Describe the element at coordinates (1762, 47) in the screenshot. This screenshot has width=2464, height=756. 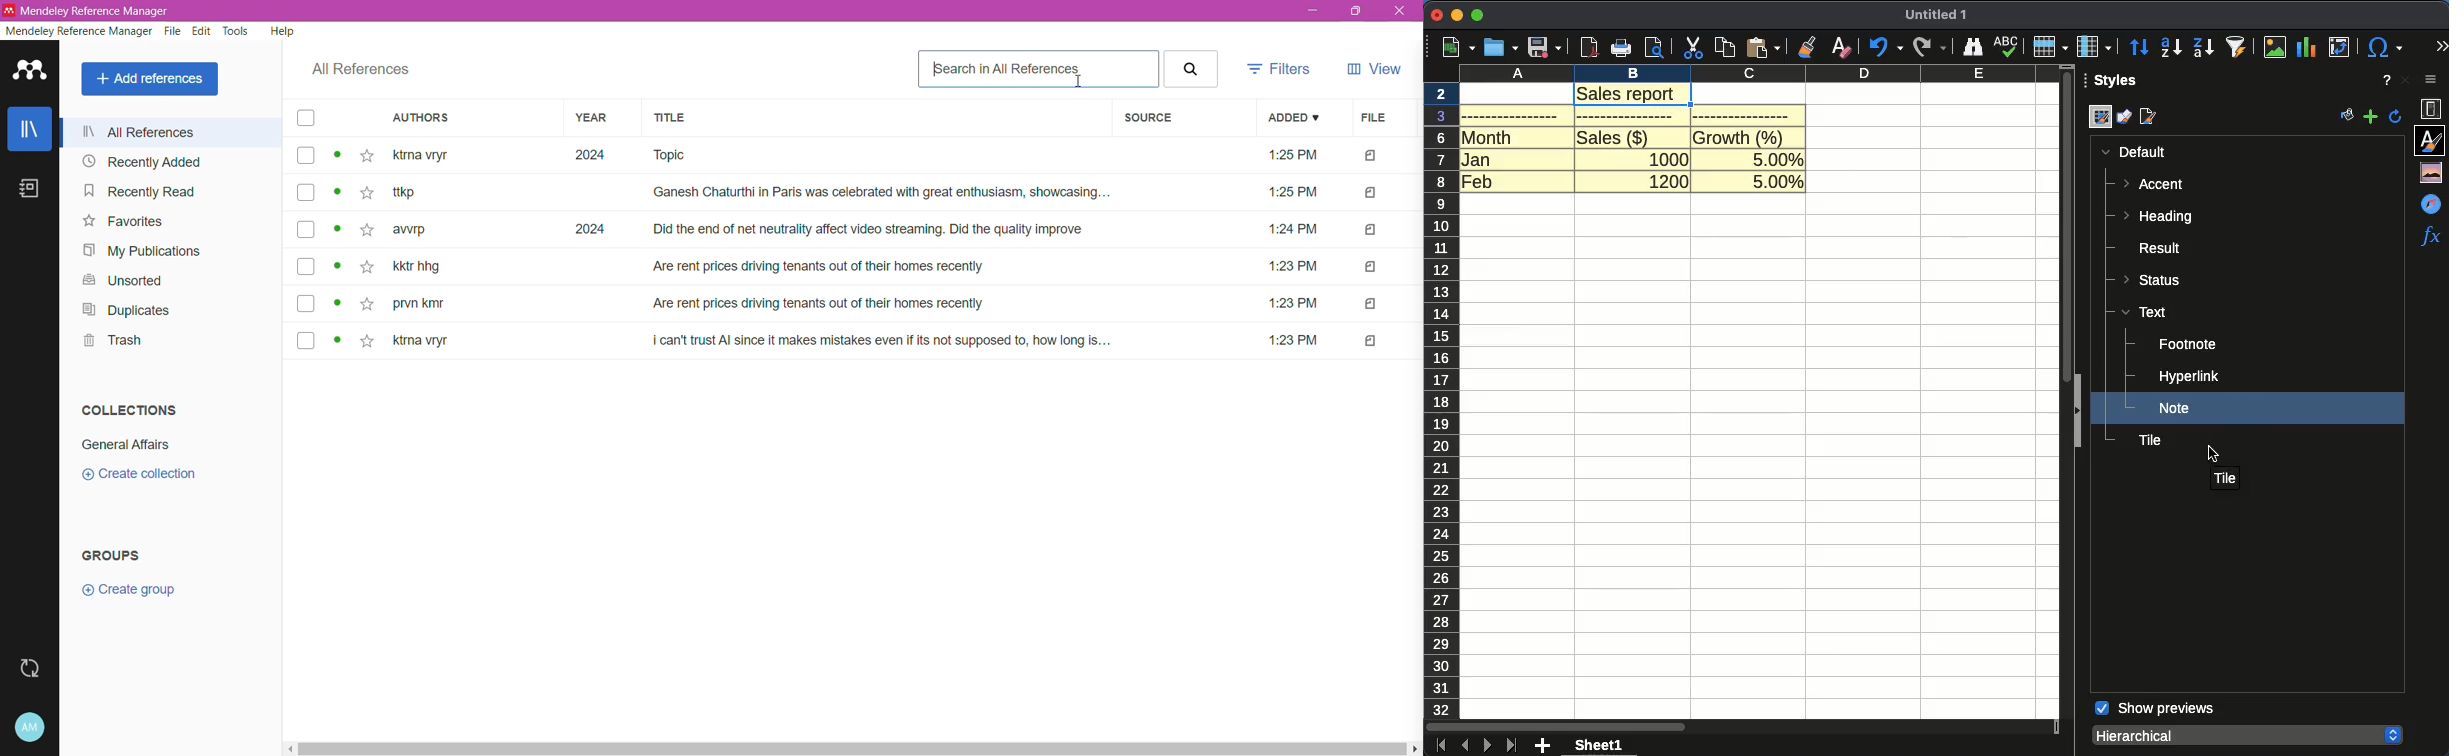
I see `paste` at that location.